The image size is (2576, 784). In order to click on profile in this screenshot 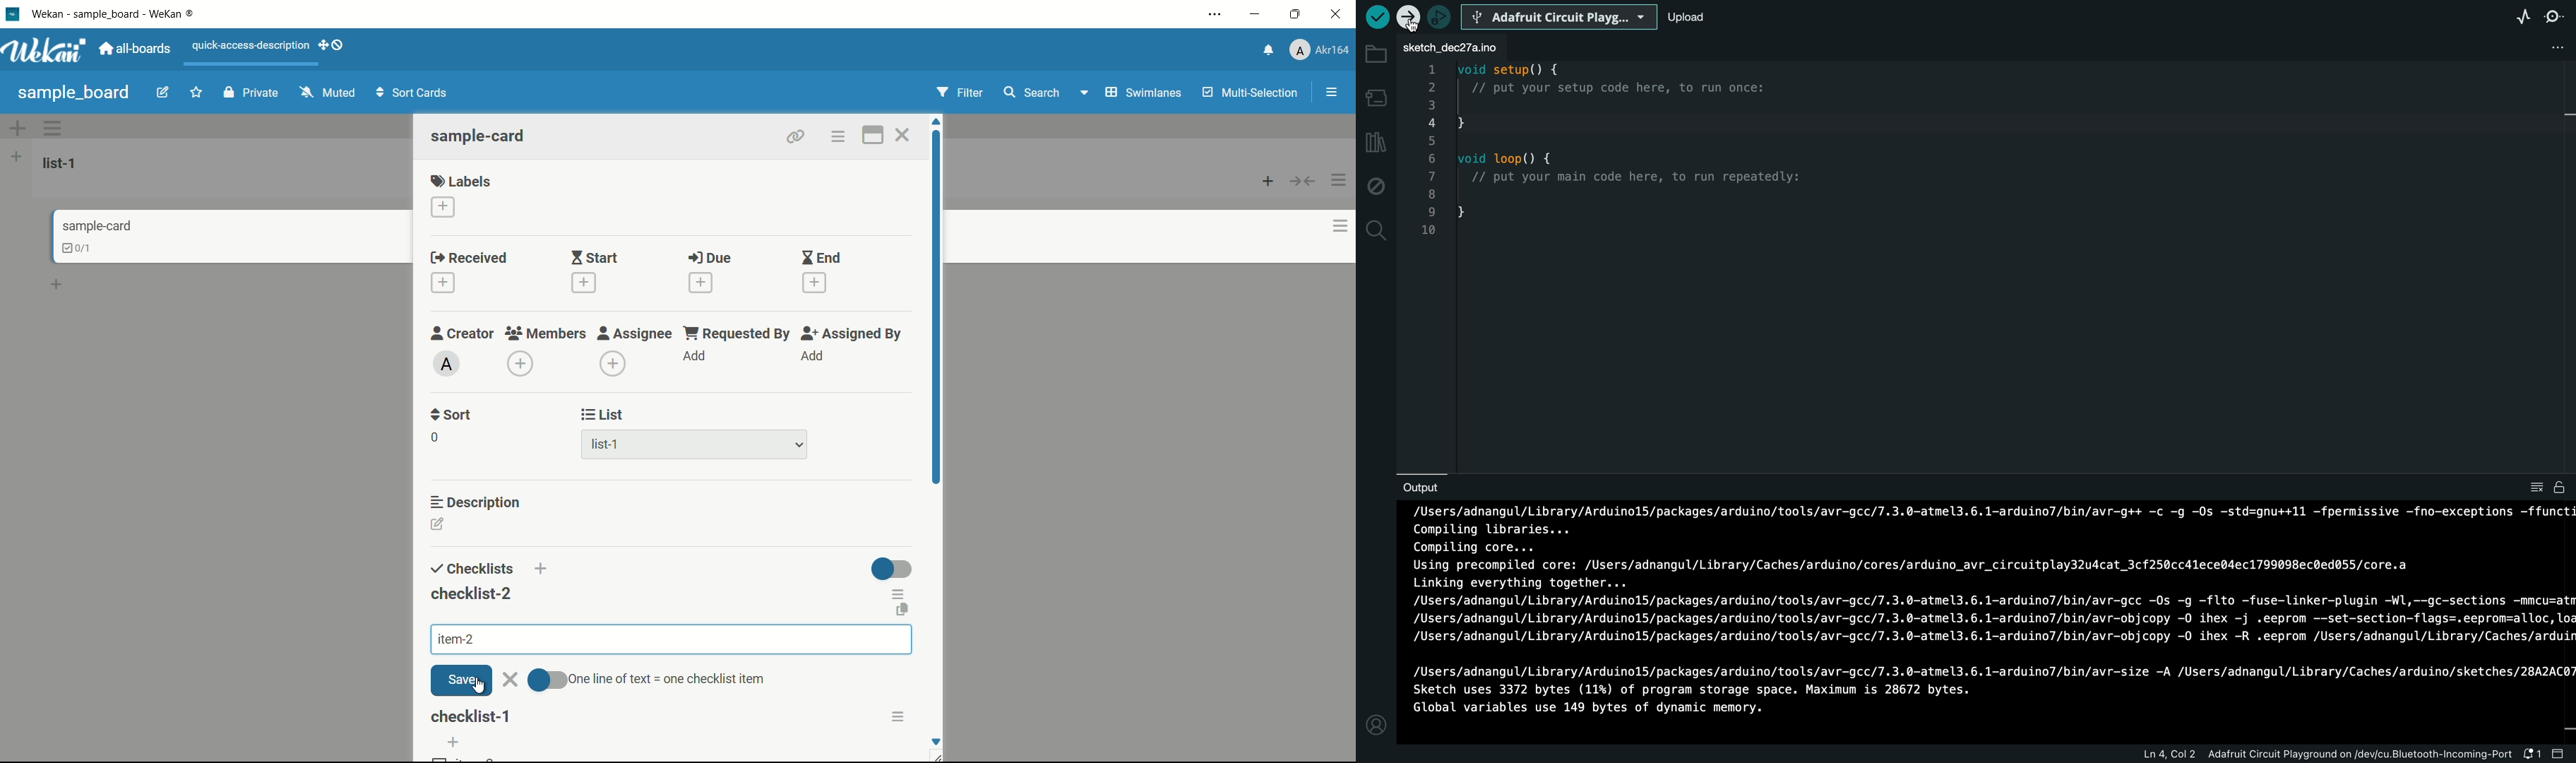, I will do `click(1374, 725)`.